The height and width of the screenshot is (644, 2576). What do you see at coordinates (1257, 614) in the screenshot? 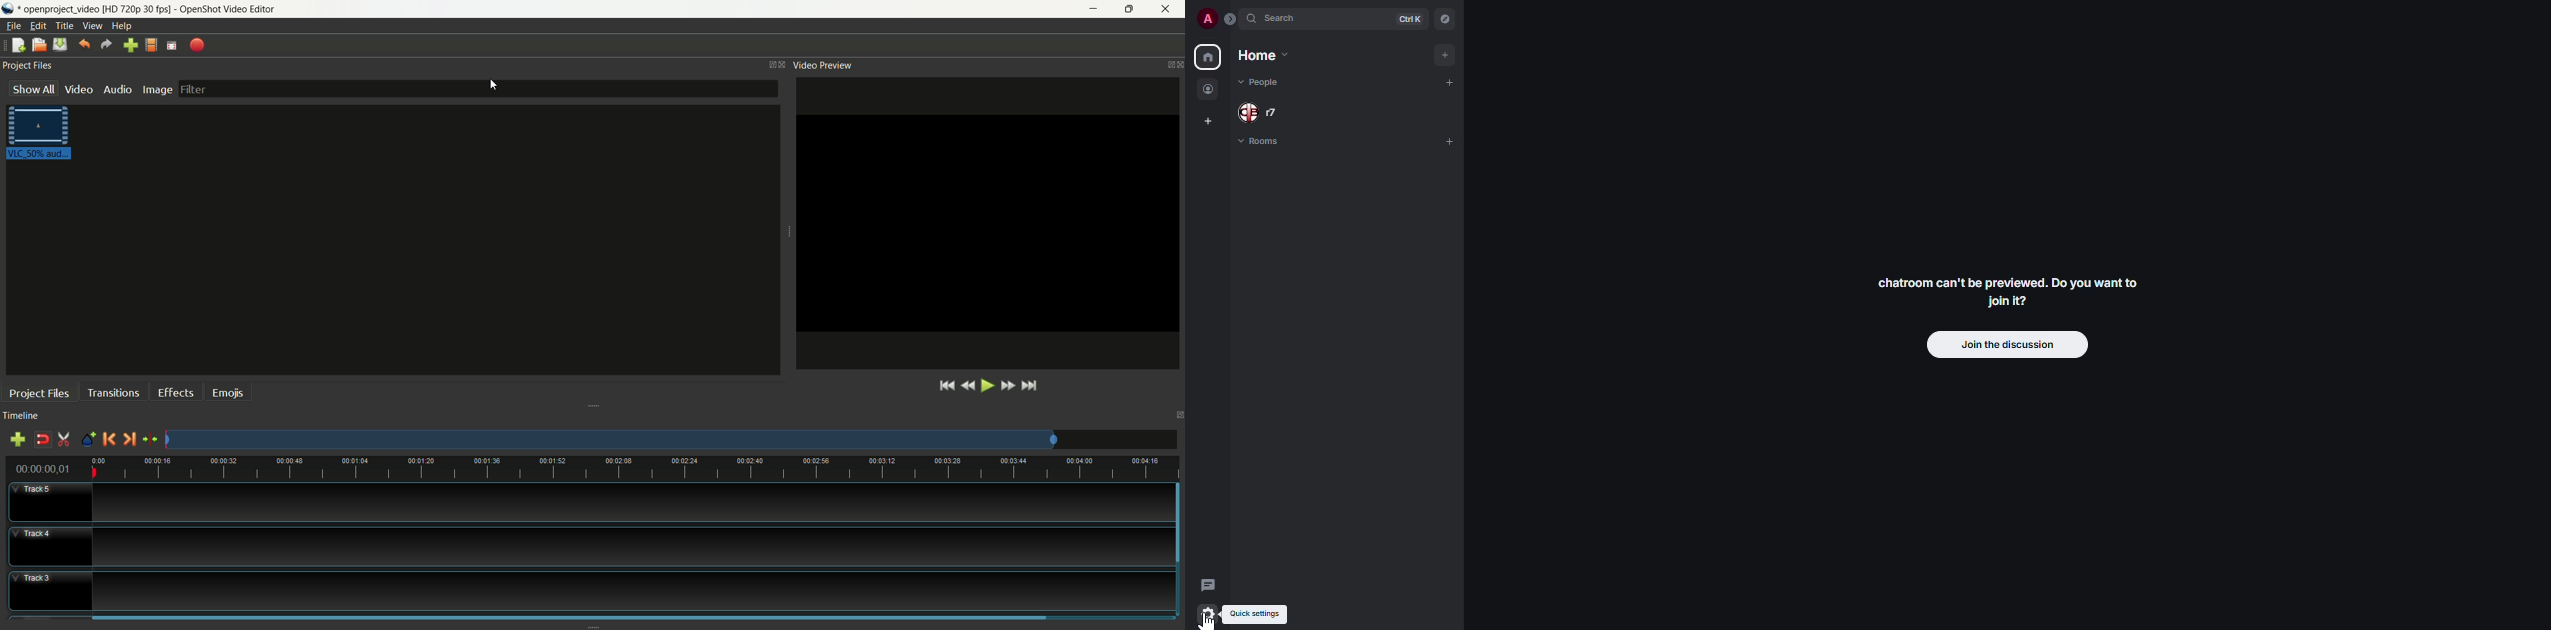
I see `quick settings` at bounding box center [1257, 614].